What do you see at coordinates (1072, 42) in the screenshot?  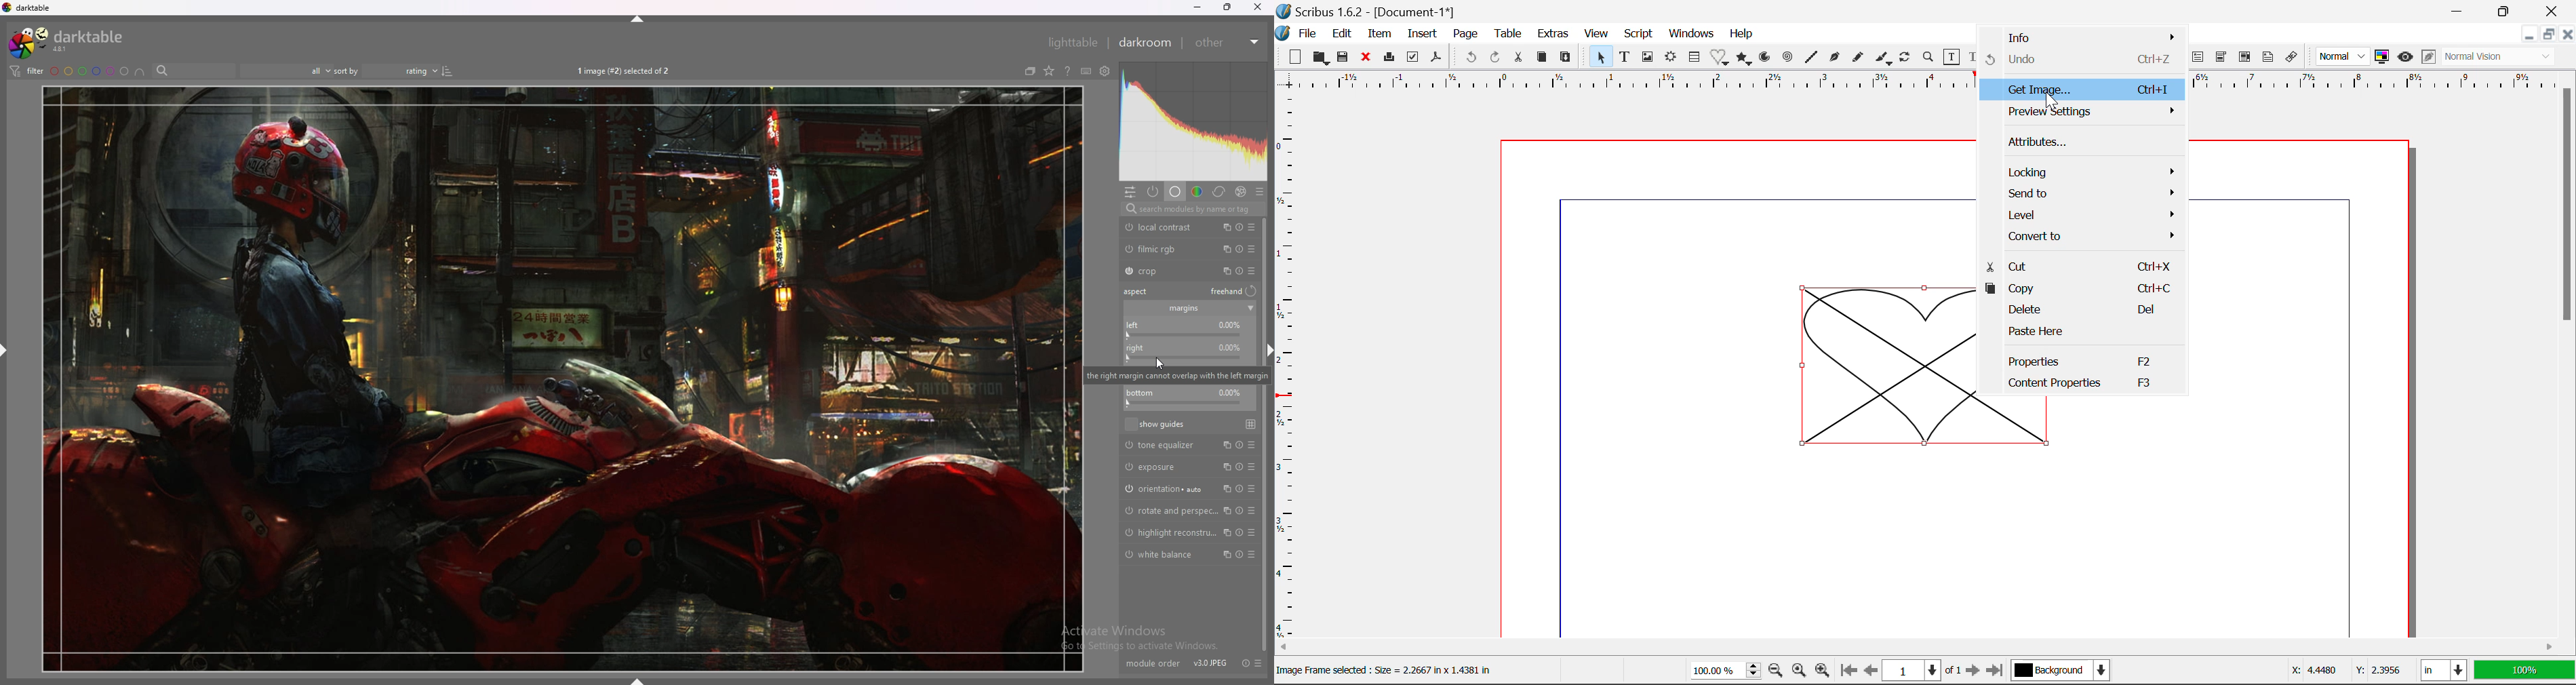 I see `lighttable` at bounding box center [1072, 42].